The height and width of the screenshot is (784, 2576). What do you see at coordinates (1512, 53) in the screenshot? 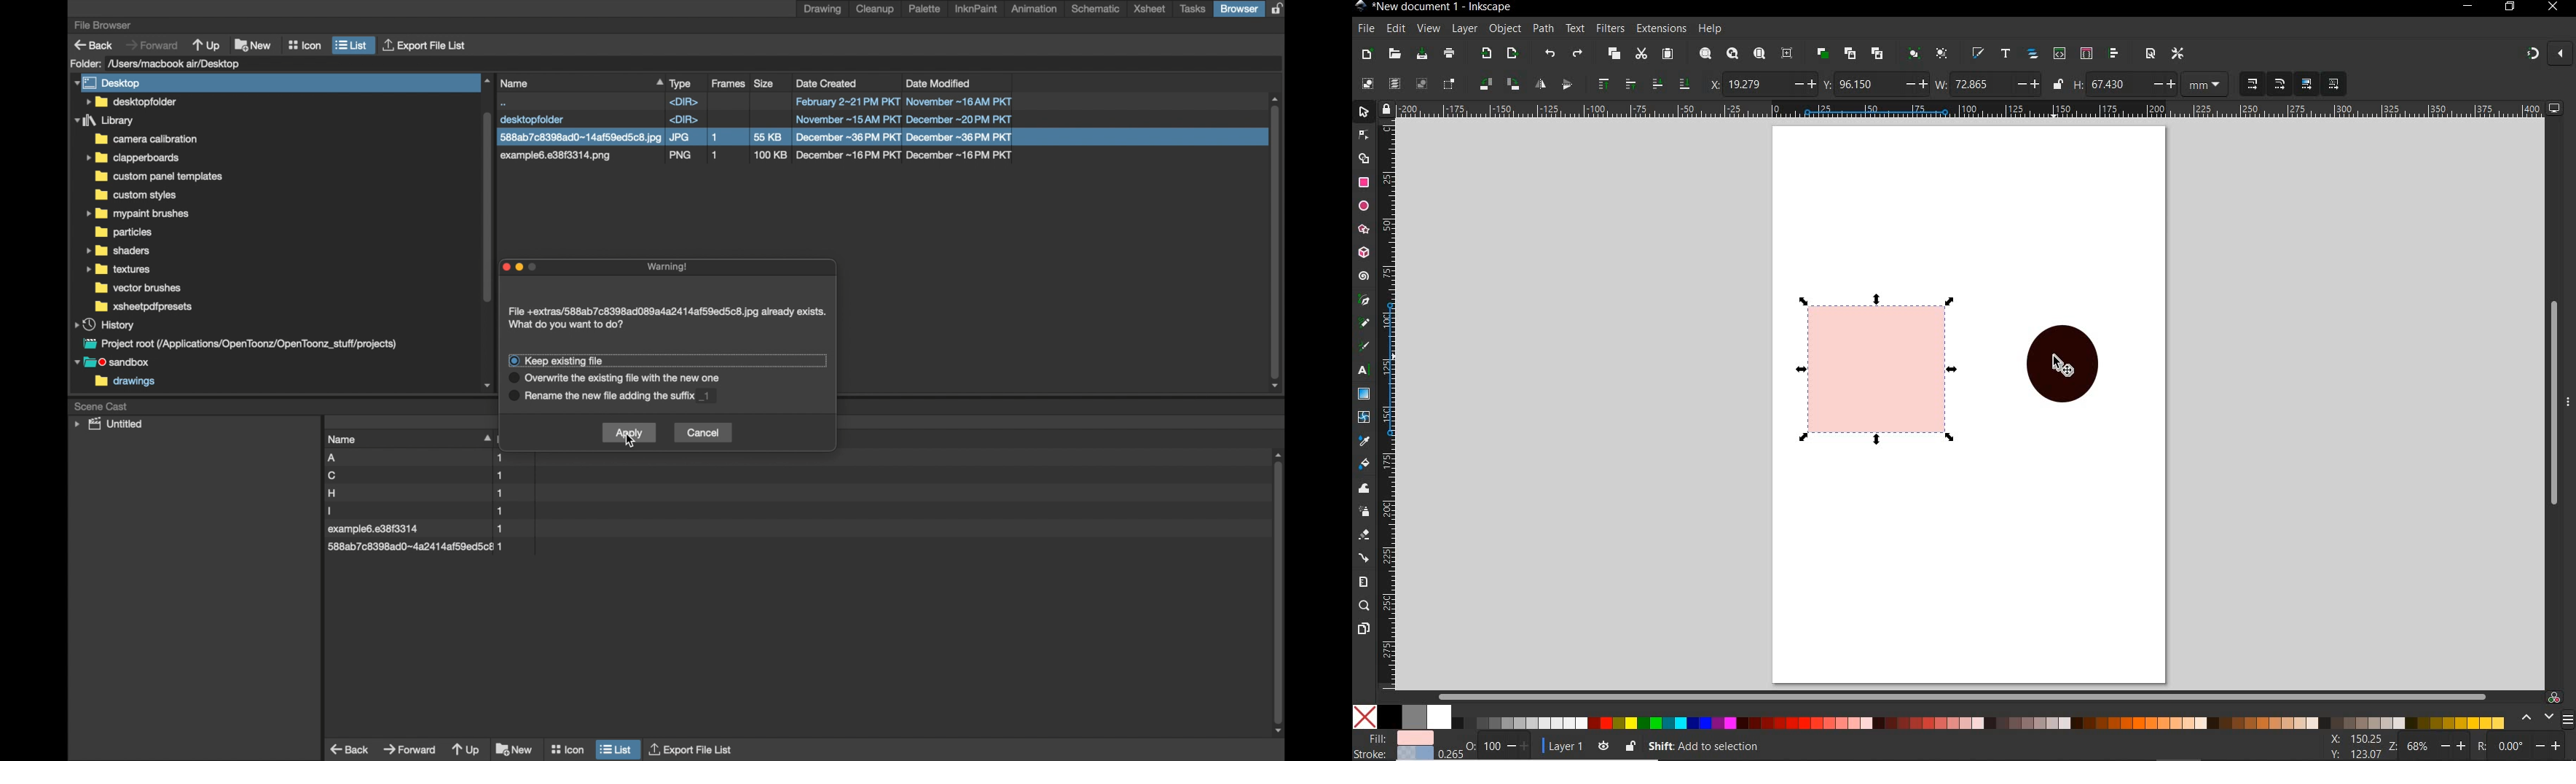
I see `open export` at bounding box center [1512, 53].